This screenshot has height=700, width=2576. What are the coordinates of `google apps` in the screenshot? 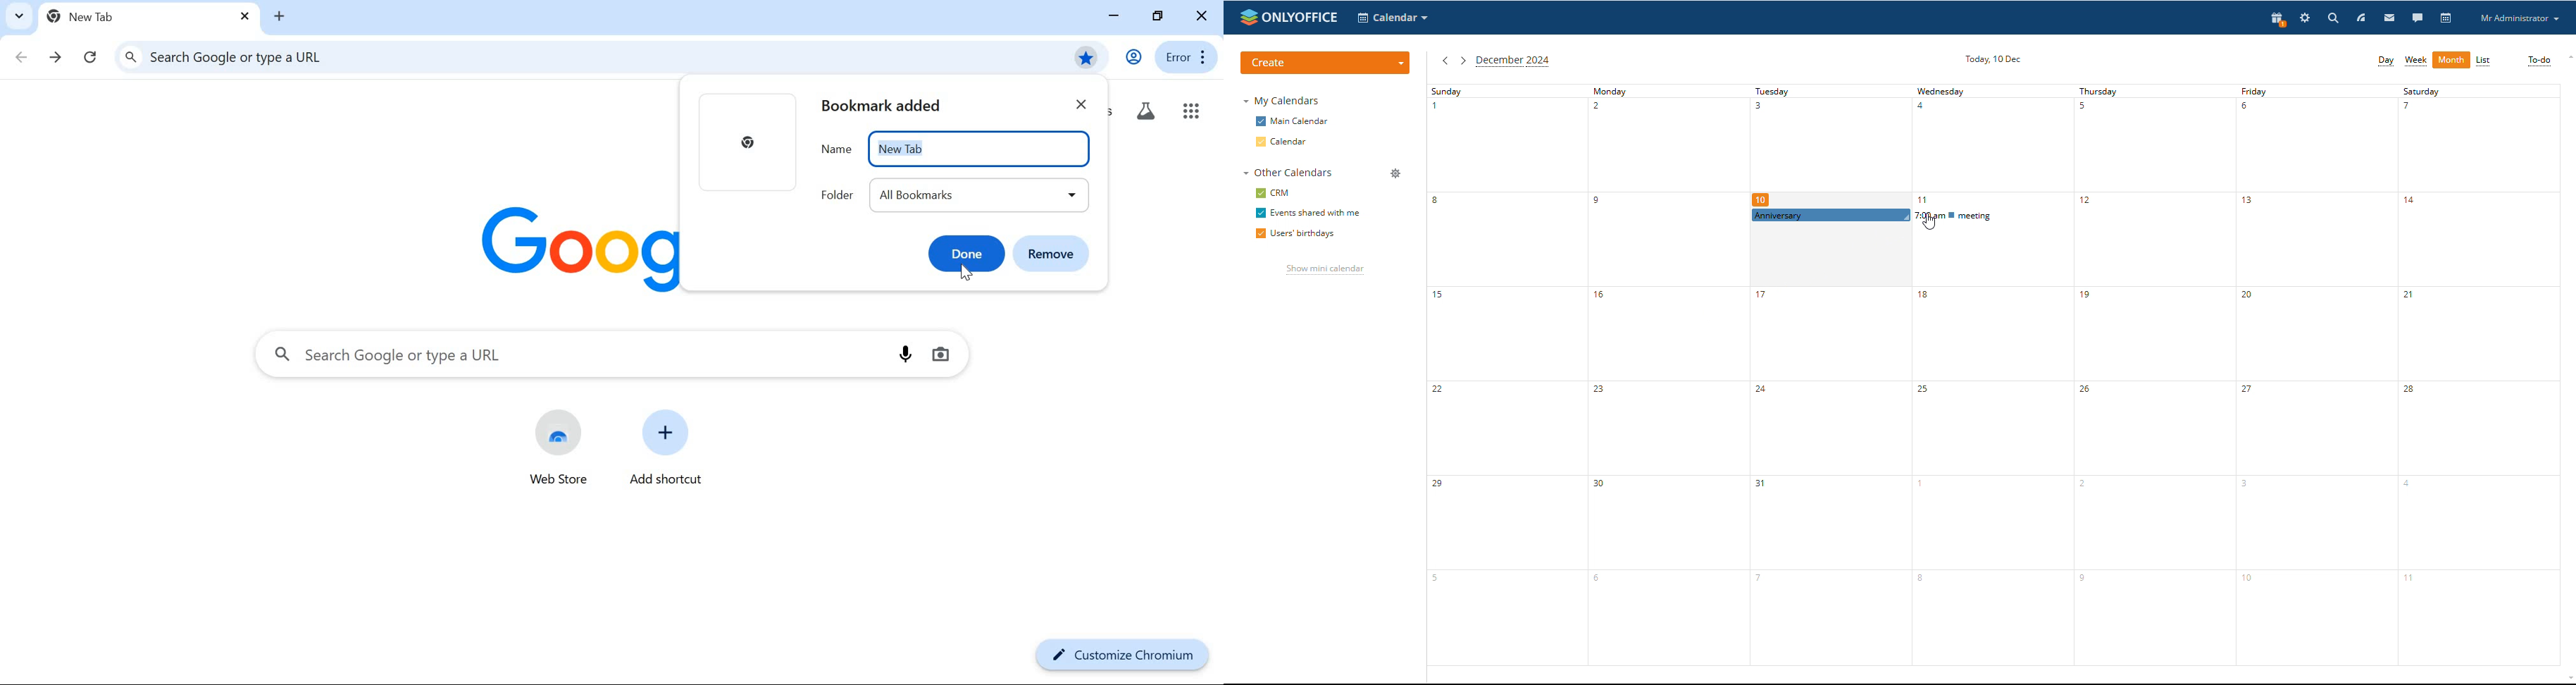 It's located at (1191, 112).